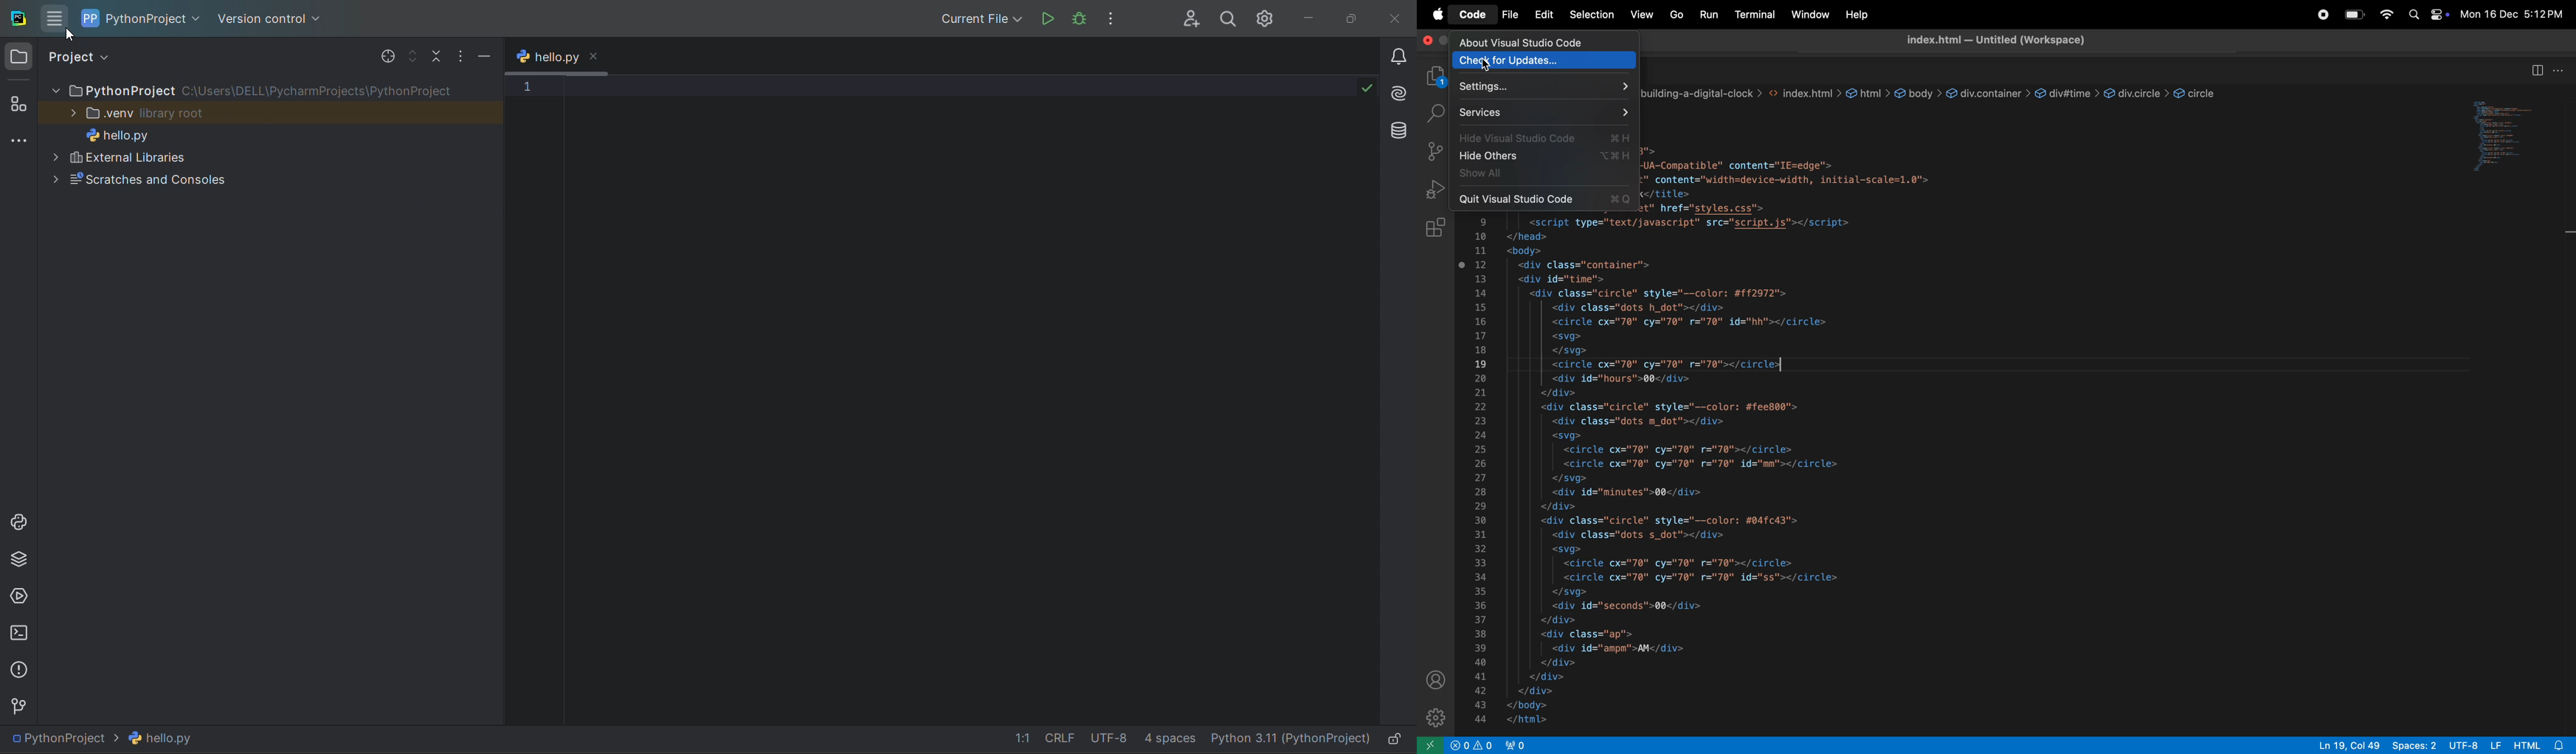 This screenshot has width=2576, height=756. What do you see at coordinates (1471, 744) in the screenshot?
I see `alert` at bounding box center [1471, 744].